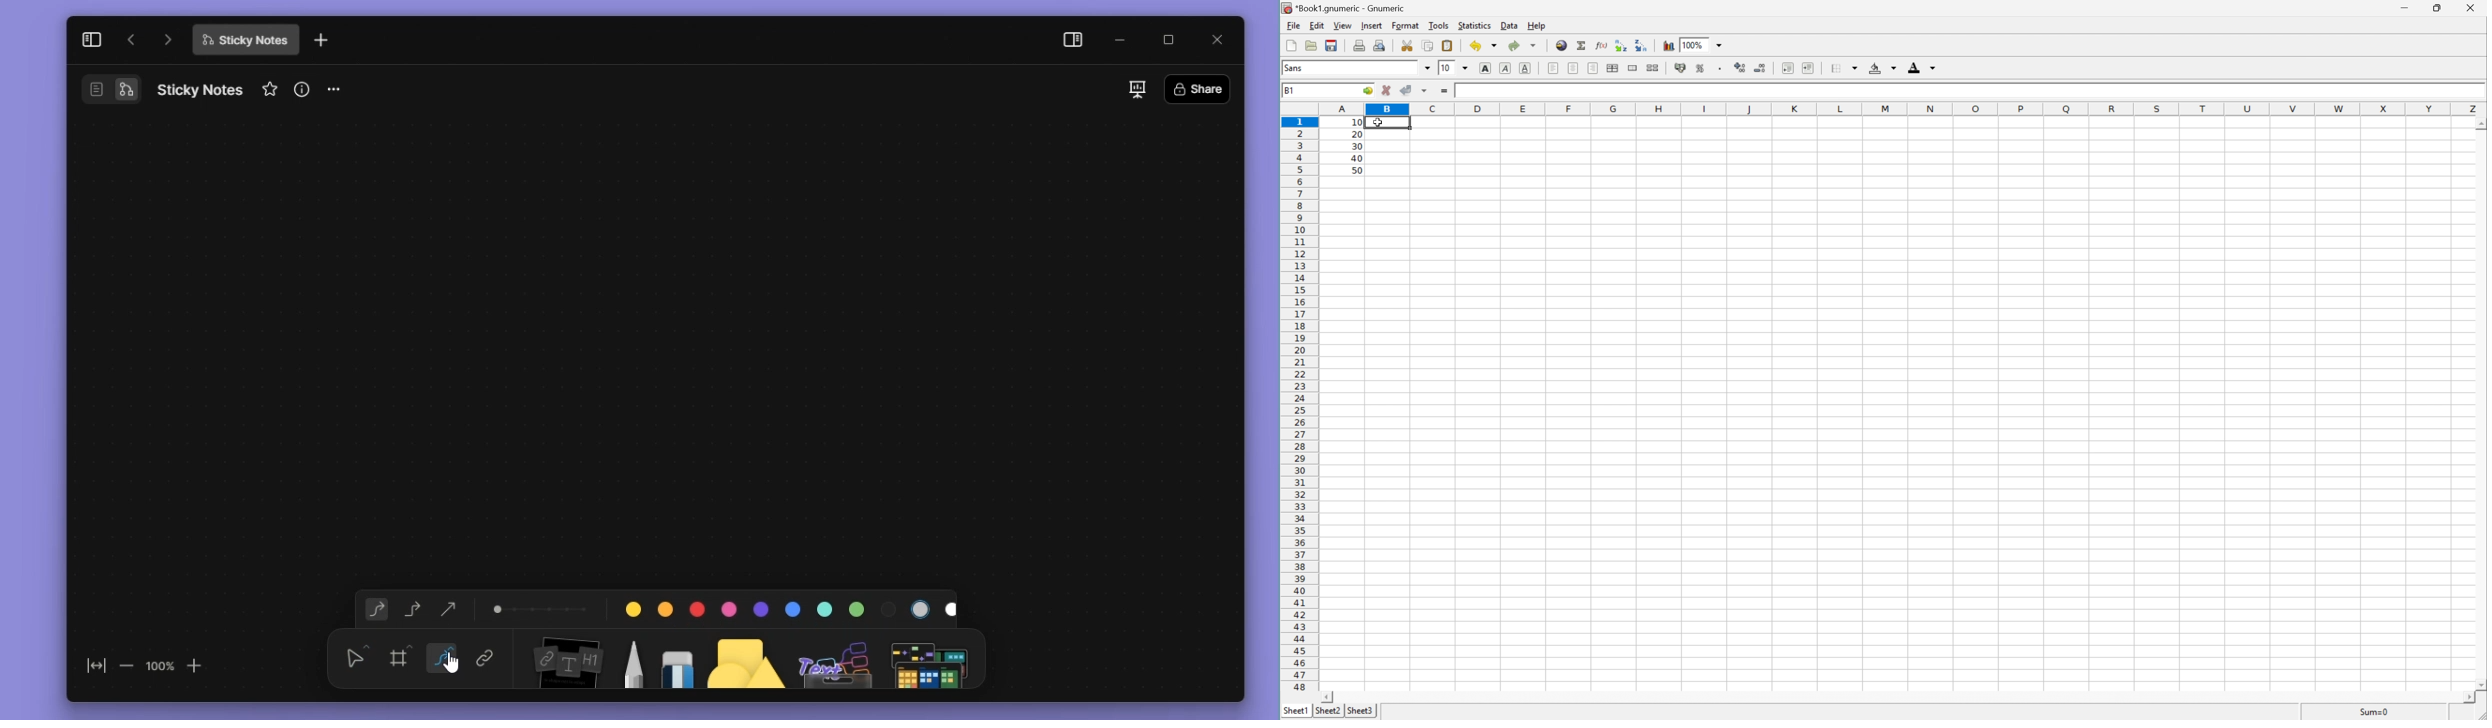  What do you see at coordinates (1808, 68) in the screenshot?
I see `Increase indent, and align the contents to the left` at bounding box center [1808, 68].